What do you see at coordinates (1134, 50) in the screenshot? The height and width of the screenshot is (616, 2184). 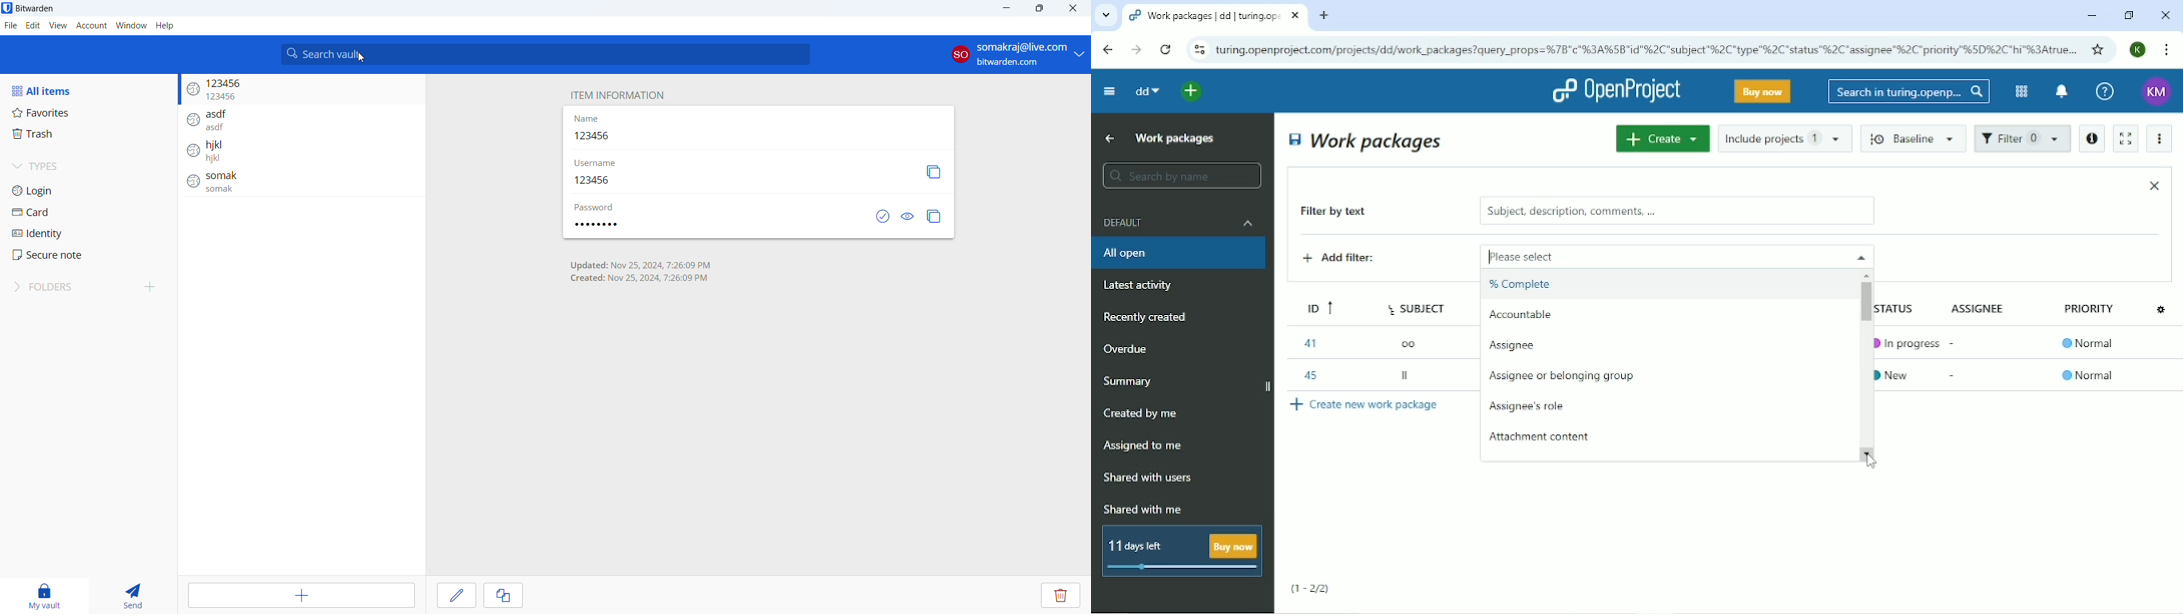 I see `Forward` at bounding box center [1134, 50].